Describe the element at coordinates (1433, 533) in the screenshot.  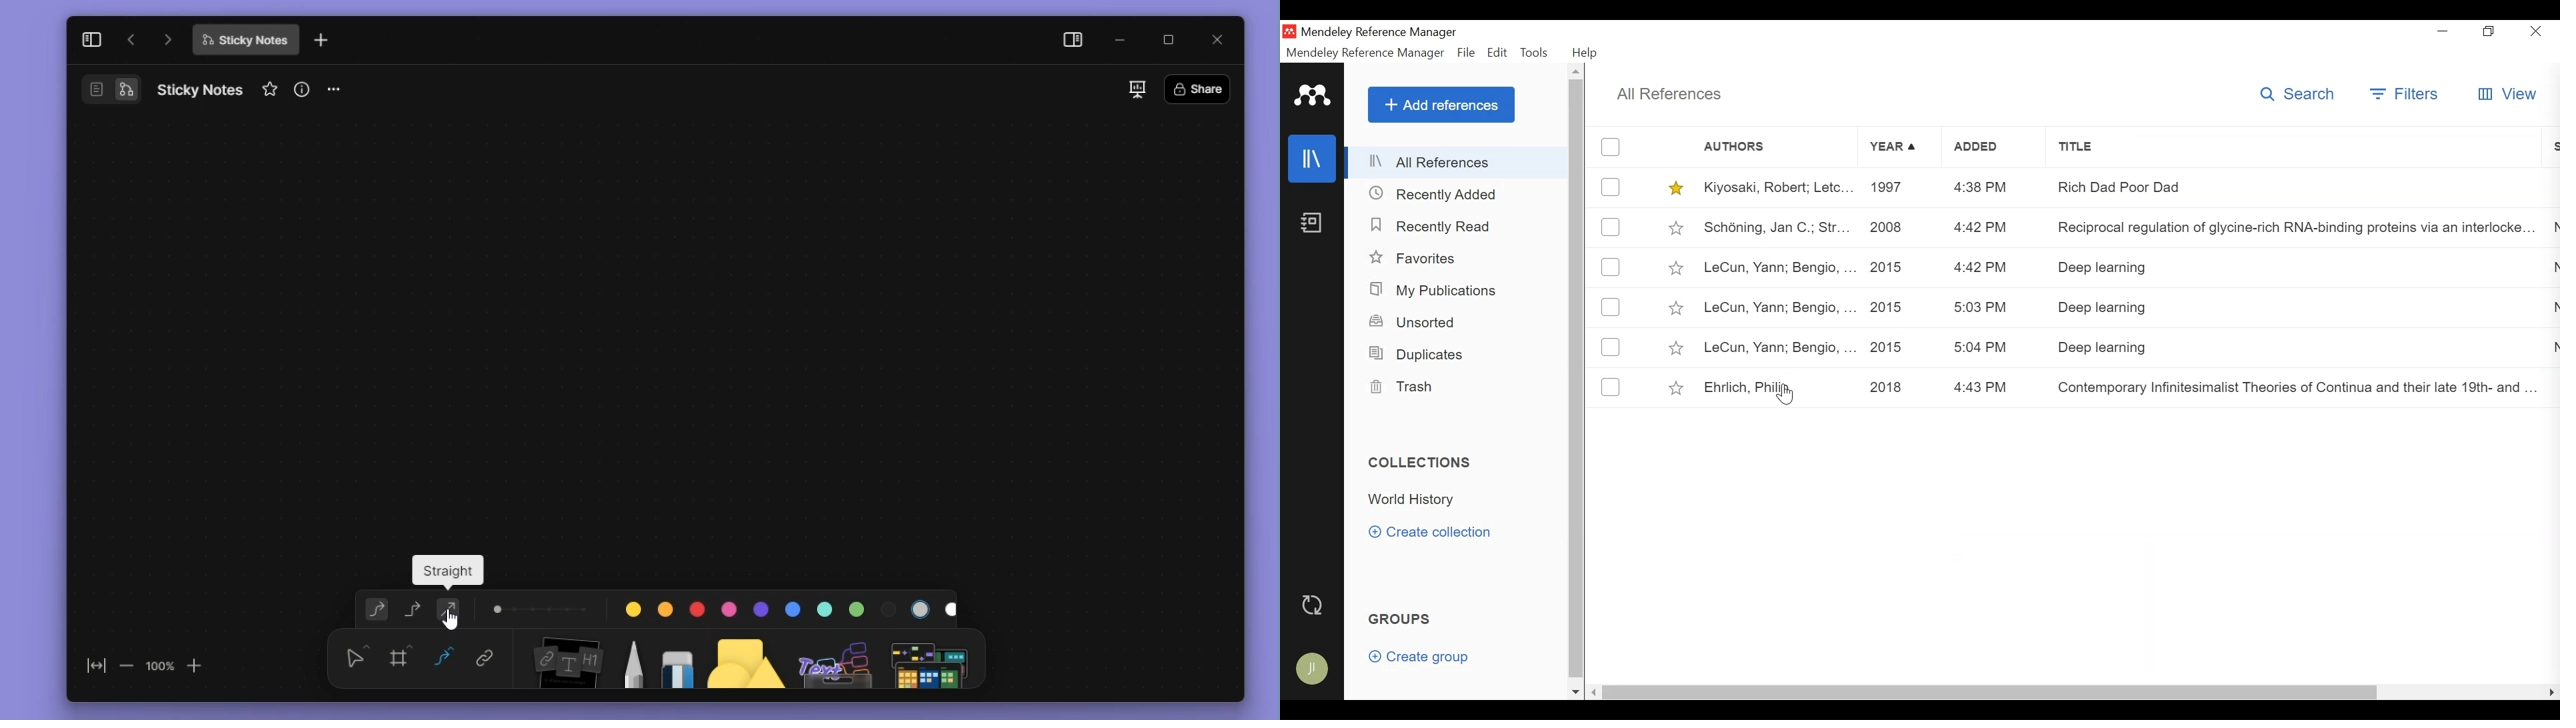
I see `Create Category` at that location.